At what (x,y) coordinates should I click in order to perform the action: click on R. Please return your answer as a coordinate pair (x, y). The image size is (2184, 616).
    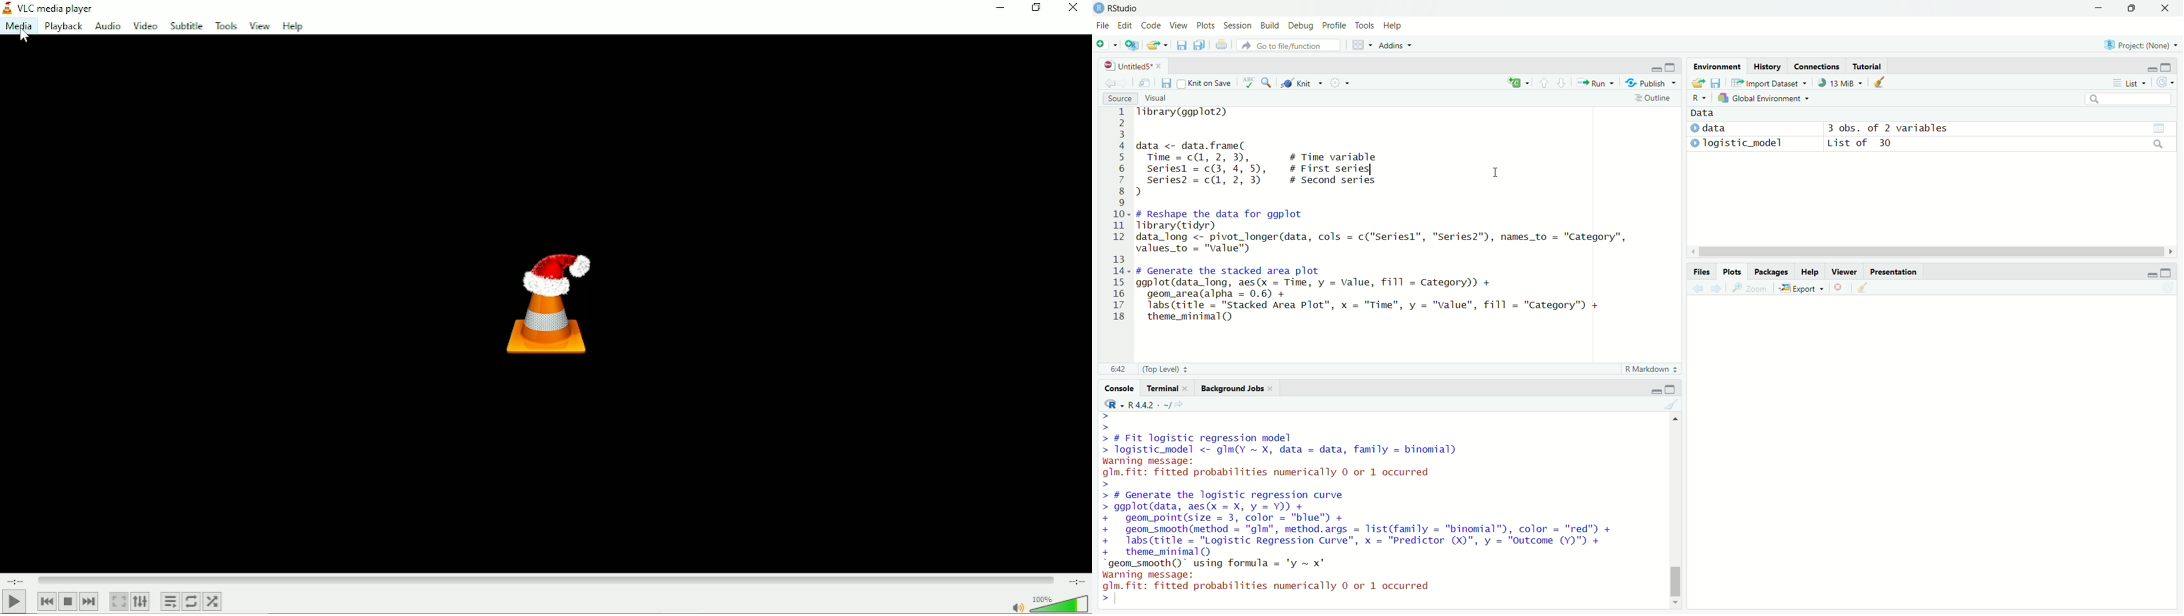
    Looking at the image, I should click on (2107, 44).